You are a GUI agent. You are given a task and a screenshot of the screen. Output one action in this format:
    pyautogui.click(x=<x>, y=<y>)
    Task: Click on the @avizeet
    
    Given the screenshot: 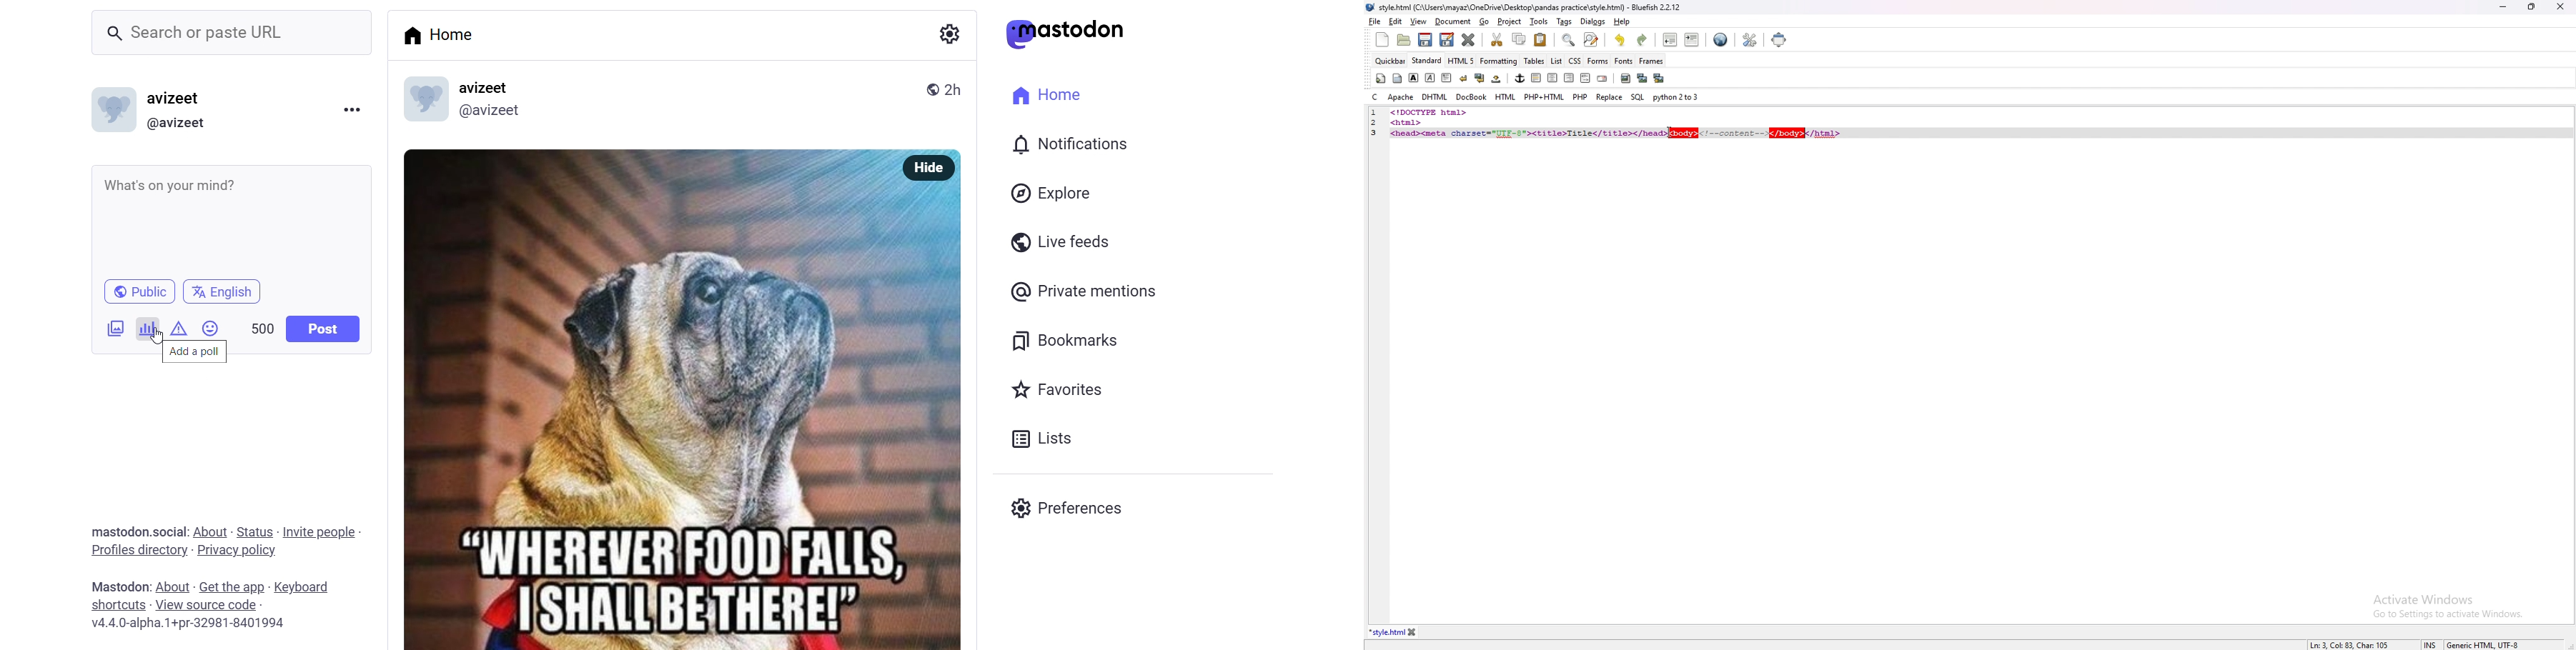 What is the action you would take?
    pyautogui.click(x=489, y=114)
    